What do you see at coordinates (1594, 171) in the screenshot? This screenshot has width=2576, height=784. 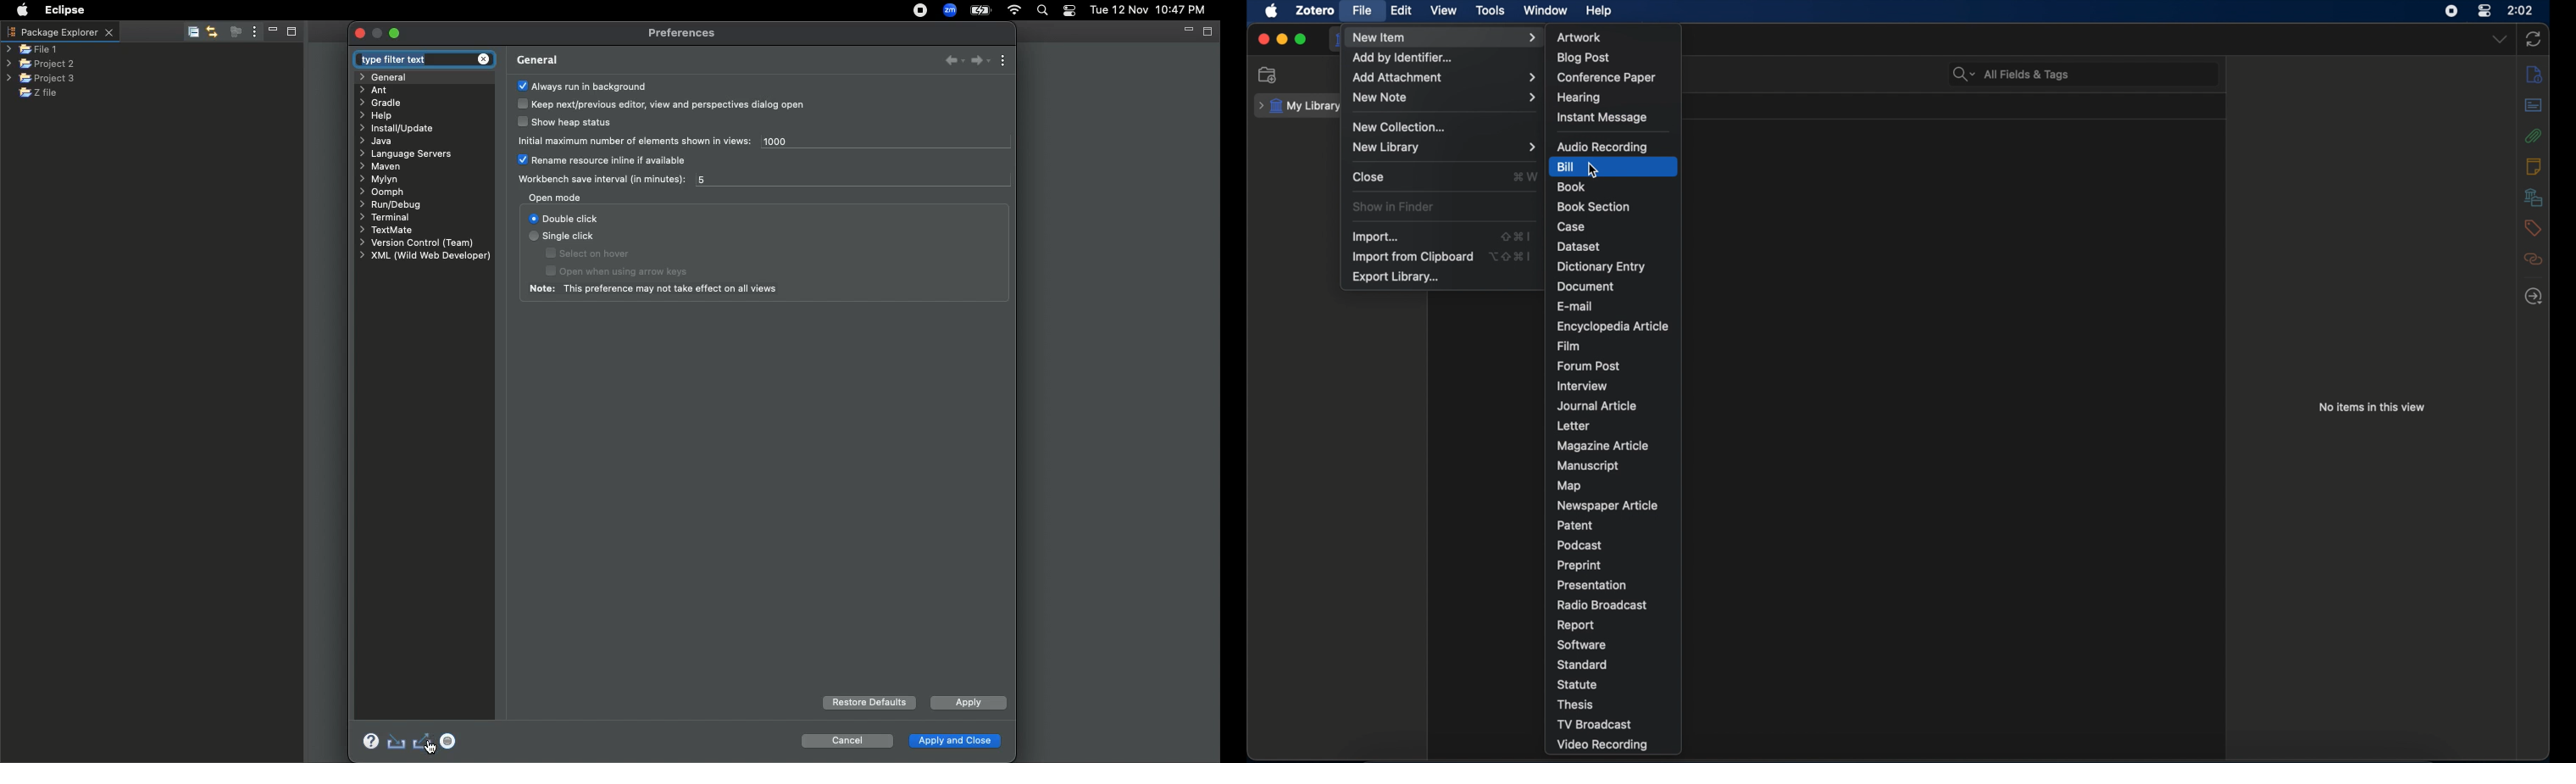 I see `cursor` at bounding box center [1594, 171].